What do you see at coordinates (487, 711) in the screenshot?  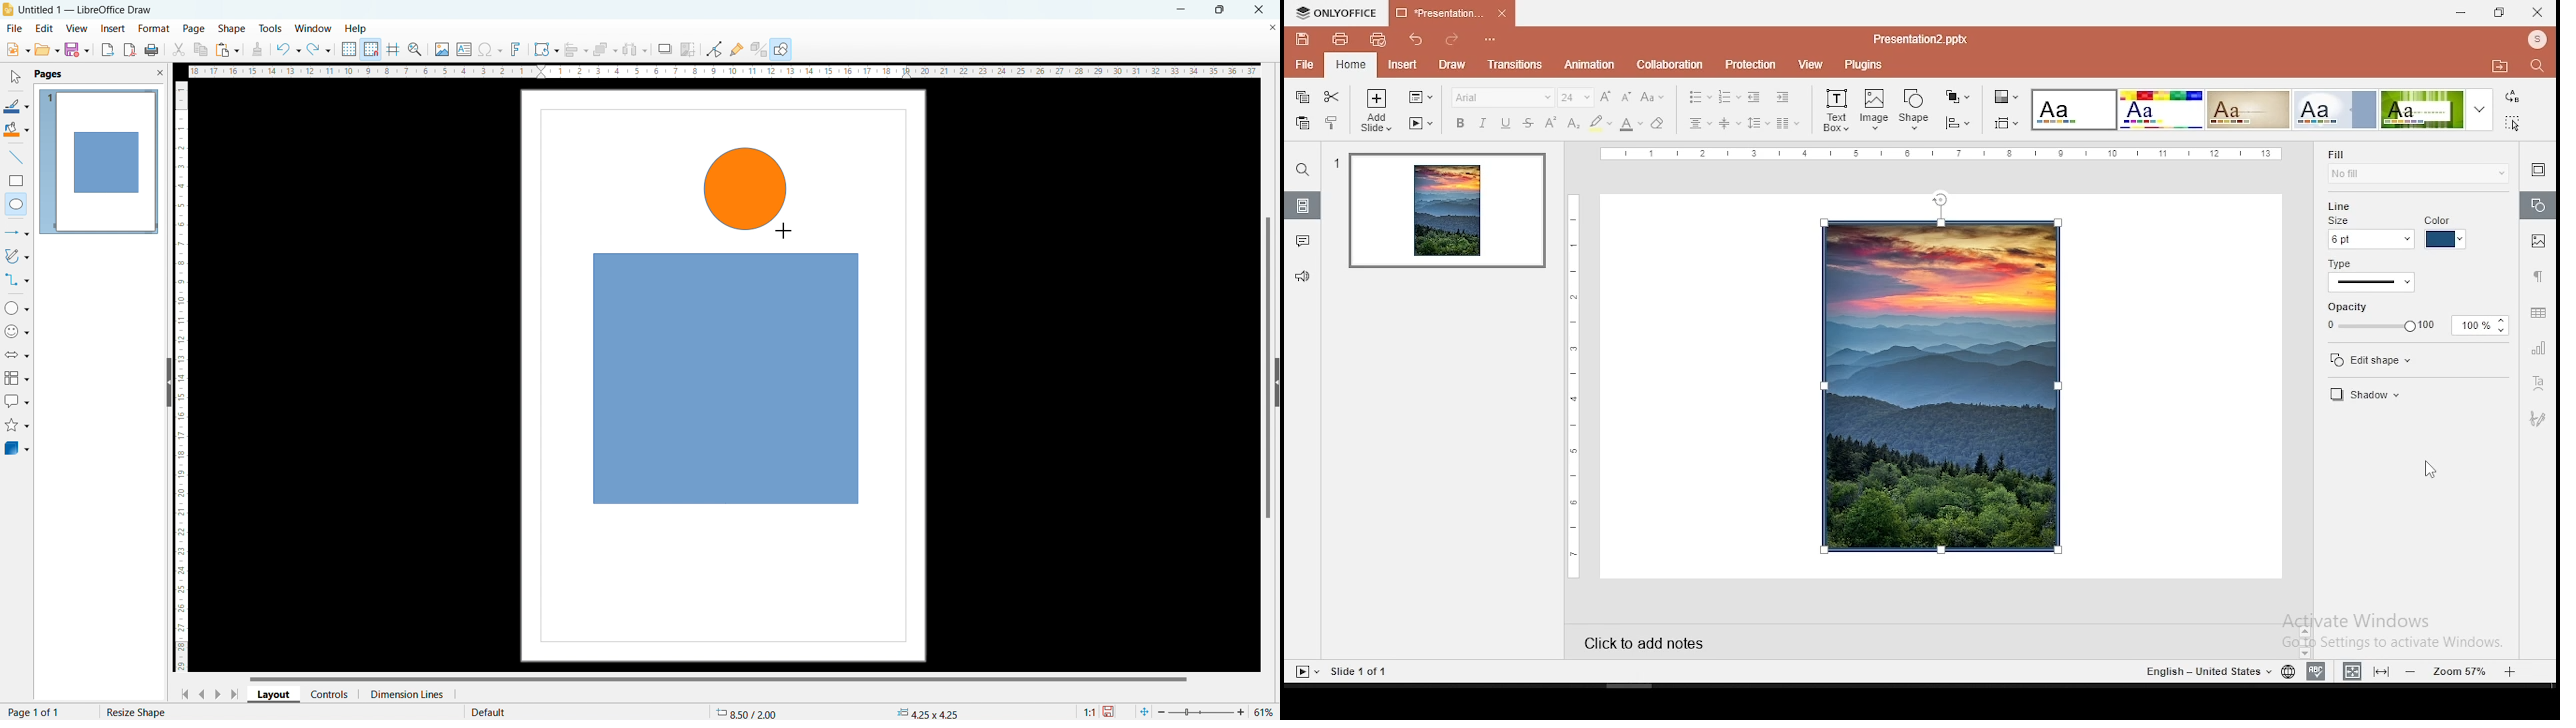 I see `default` at bounding box center [487, 711].